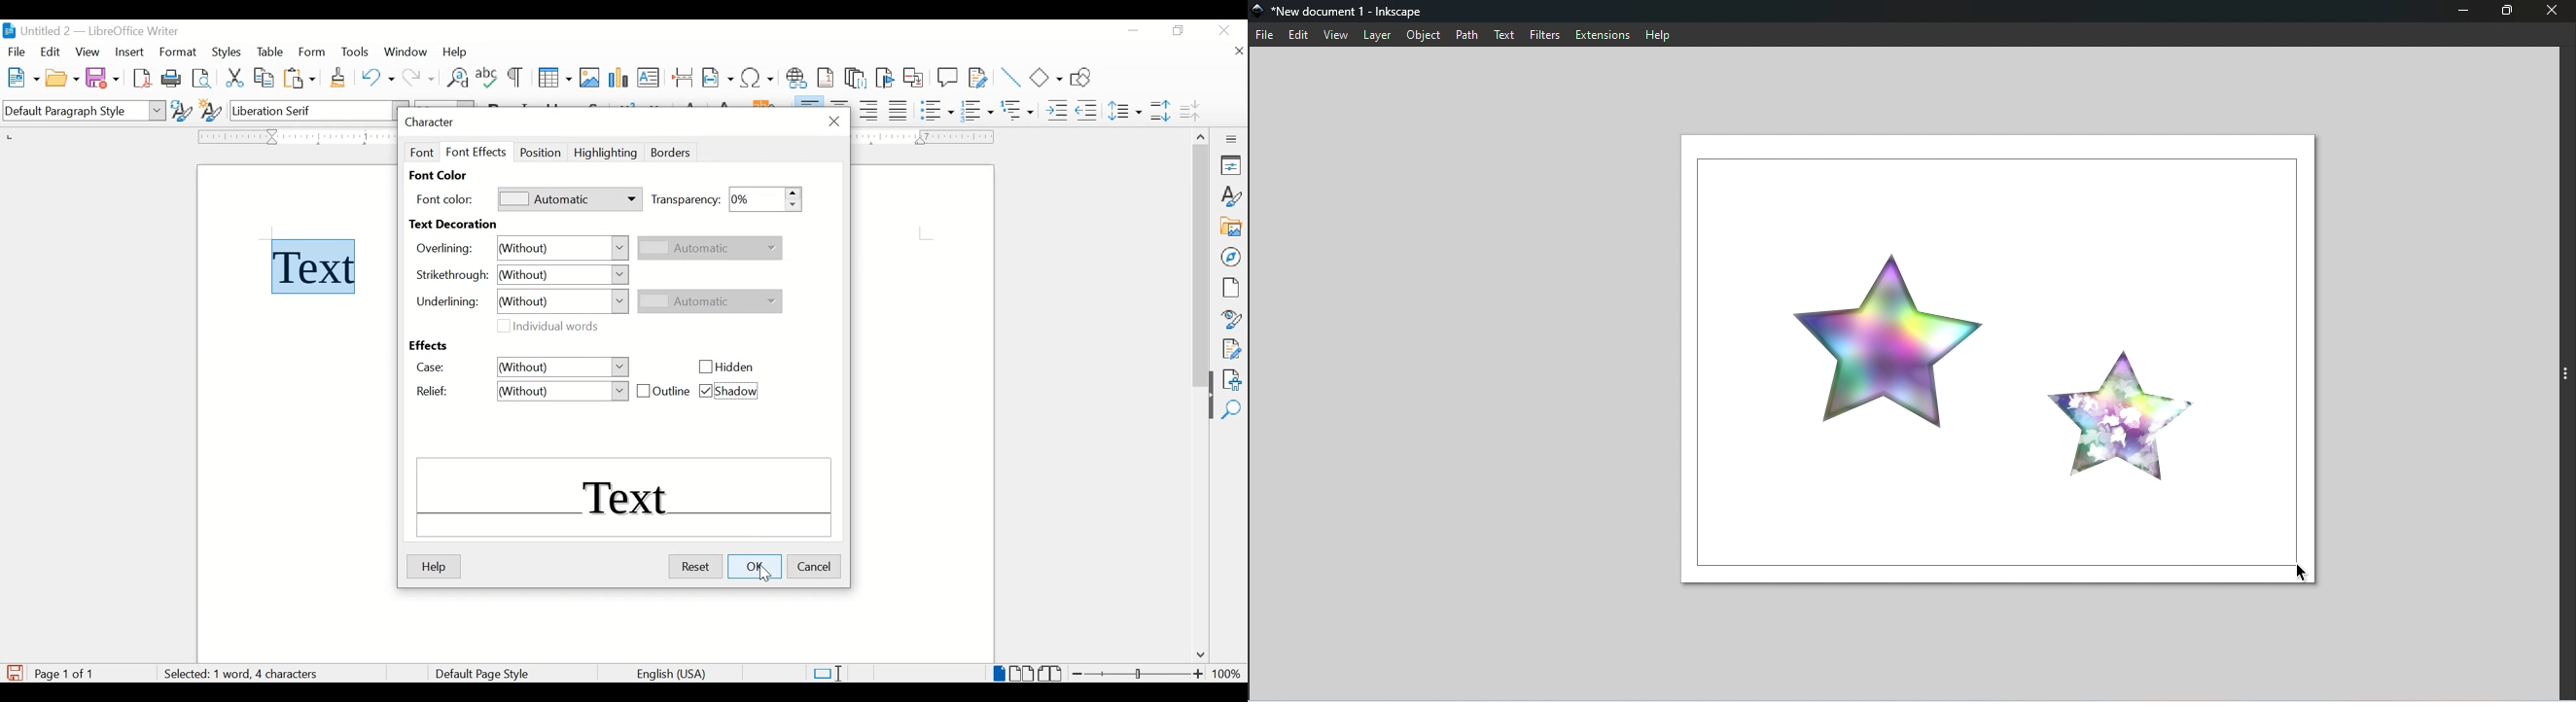 The image size is (2576, 728). Describe the element at coordinates (899, 111) in the screenshot. I see `justify` at that location.